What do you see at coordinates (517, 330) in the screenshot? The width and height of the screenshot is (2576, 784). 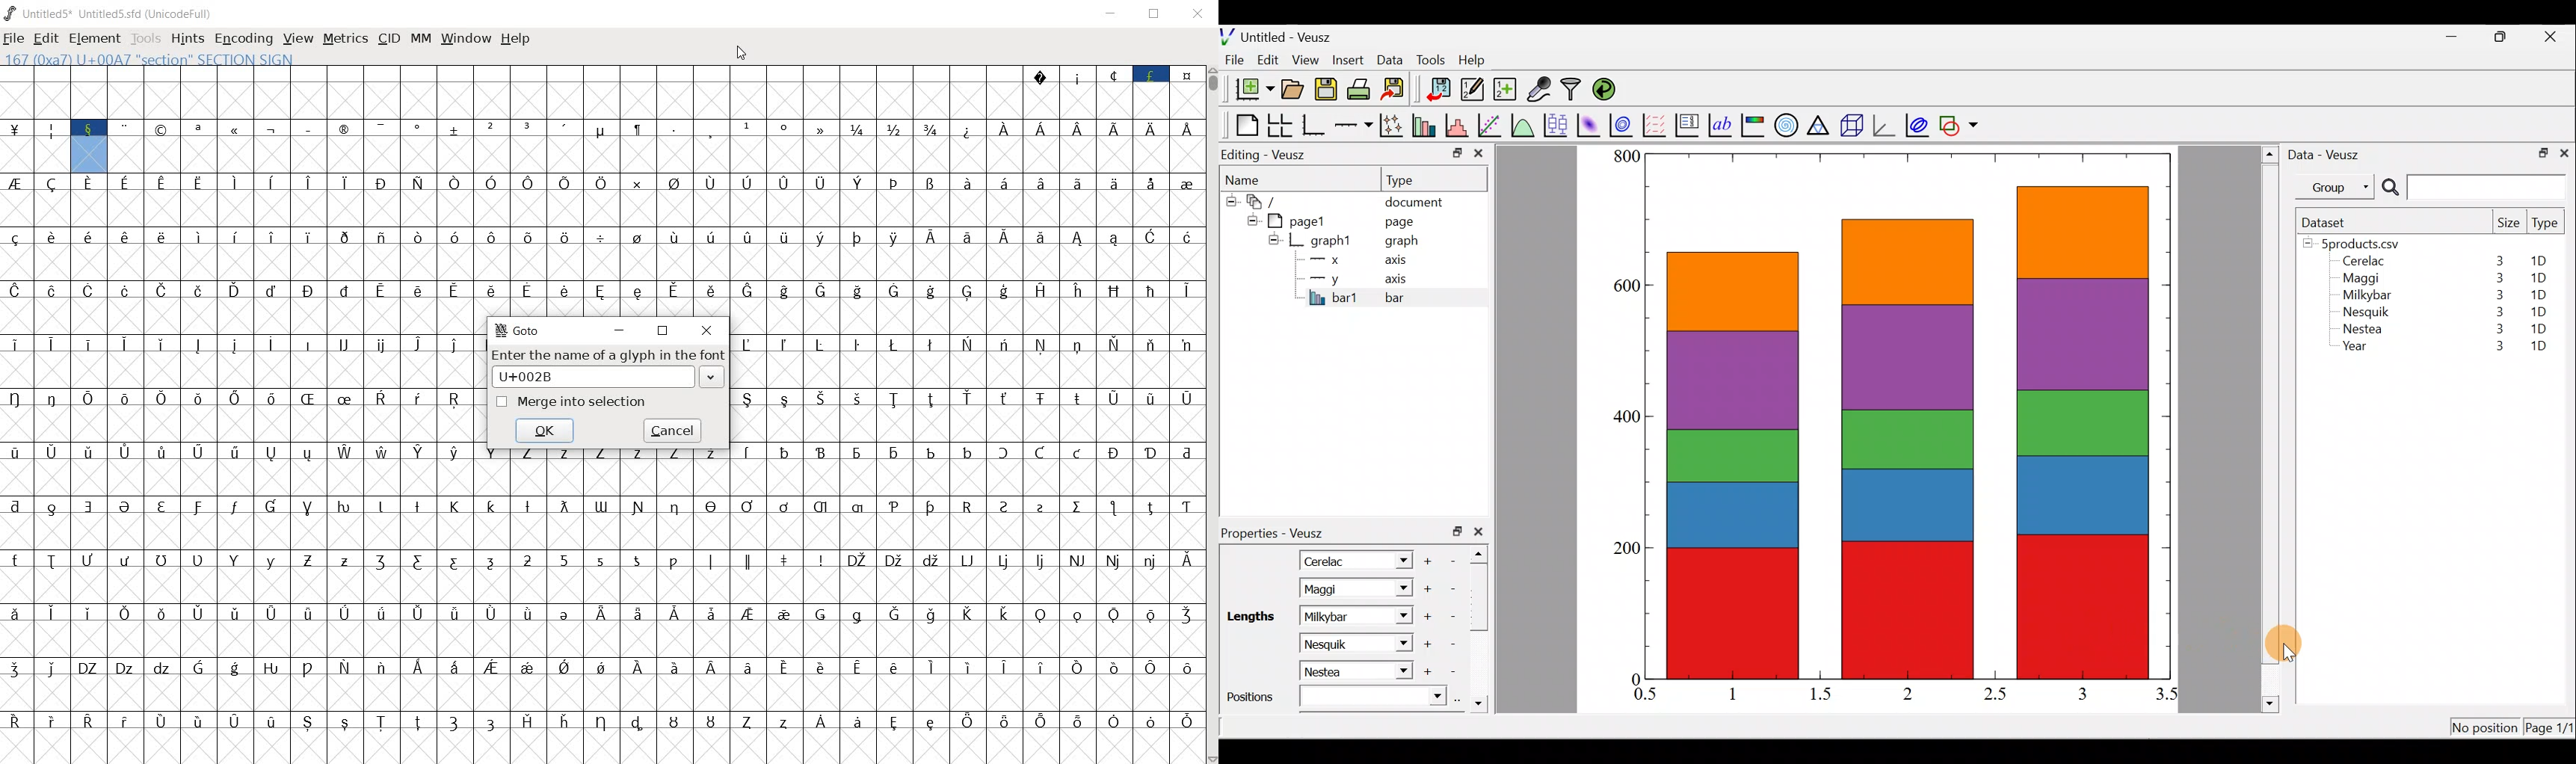 I see `GoTo` at bounding box center [517, 330].